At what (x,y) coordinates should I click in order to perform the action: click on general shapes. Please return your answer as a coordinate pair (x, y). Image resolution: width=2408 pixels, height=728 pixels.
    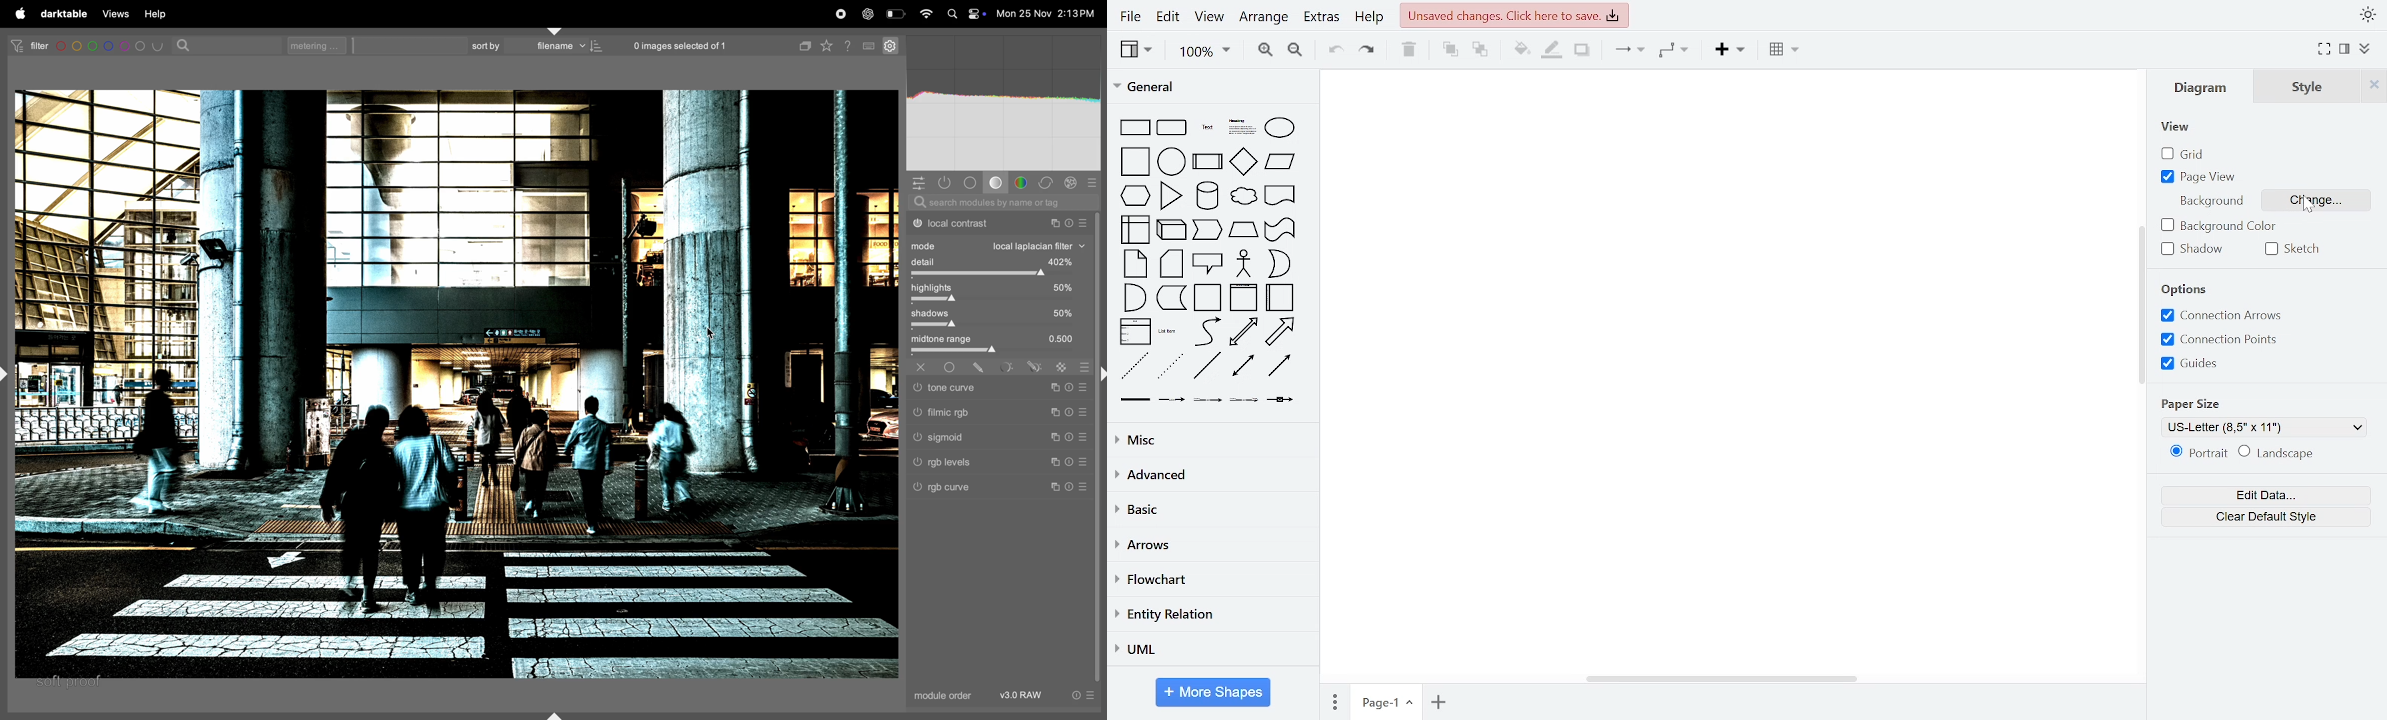
    Looking at the image, I should click on (1133, 160).